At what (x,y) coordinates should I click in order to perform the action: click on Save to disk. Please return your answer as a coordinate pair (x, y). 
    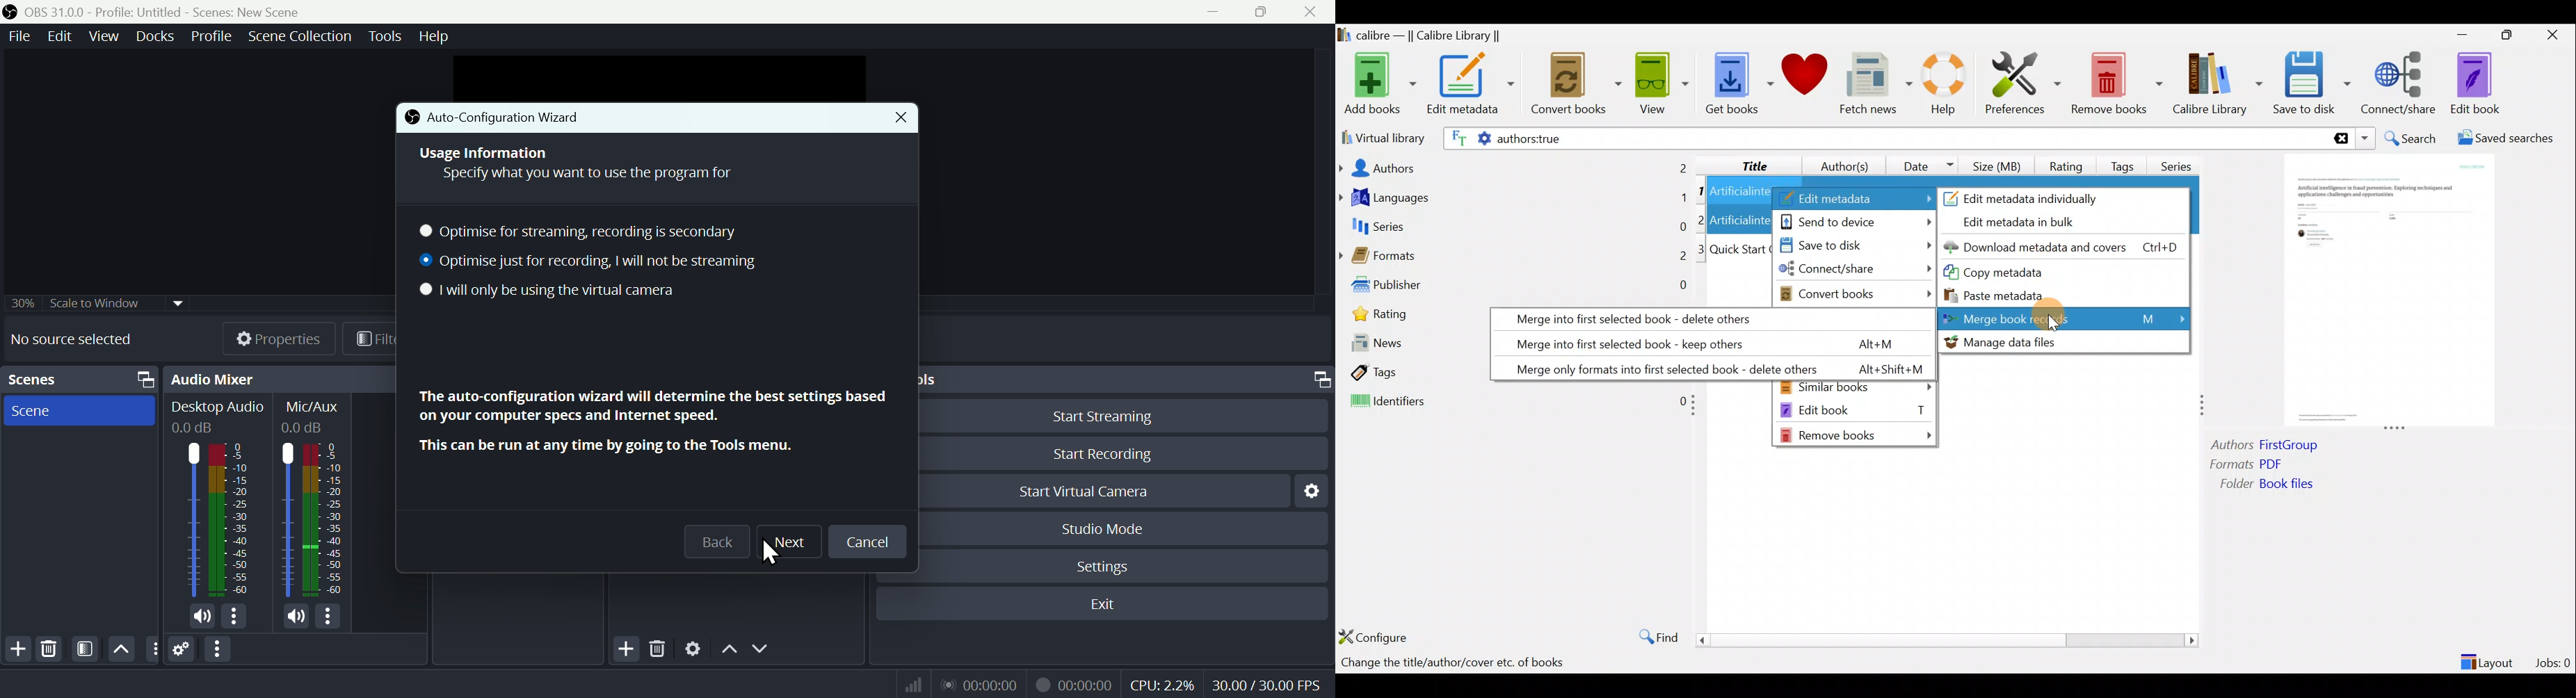
    Looking at the image, I should click on (1853, 246).